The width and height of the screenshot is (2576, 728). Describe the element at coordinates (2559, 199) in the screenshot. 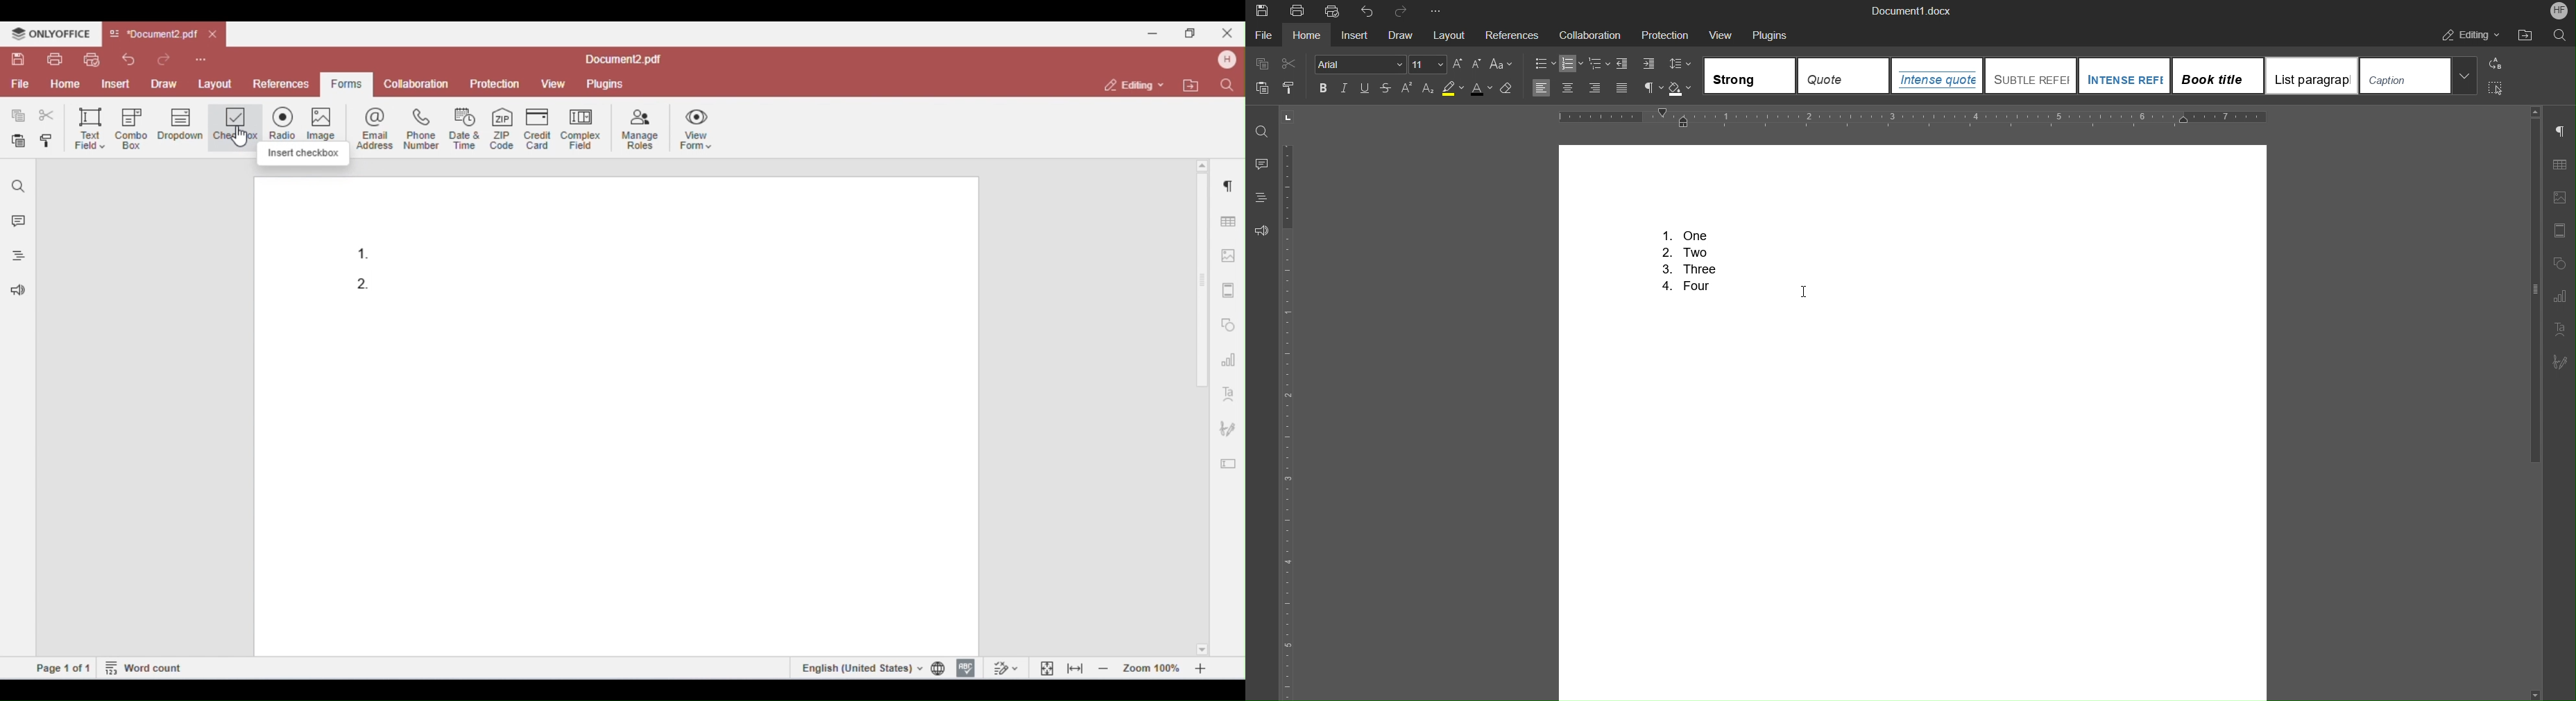

I see `Image Settings` at that location.